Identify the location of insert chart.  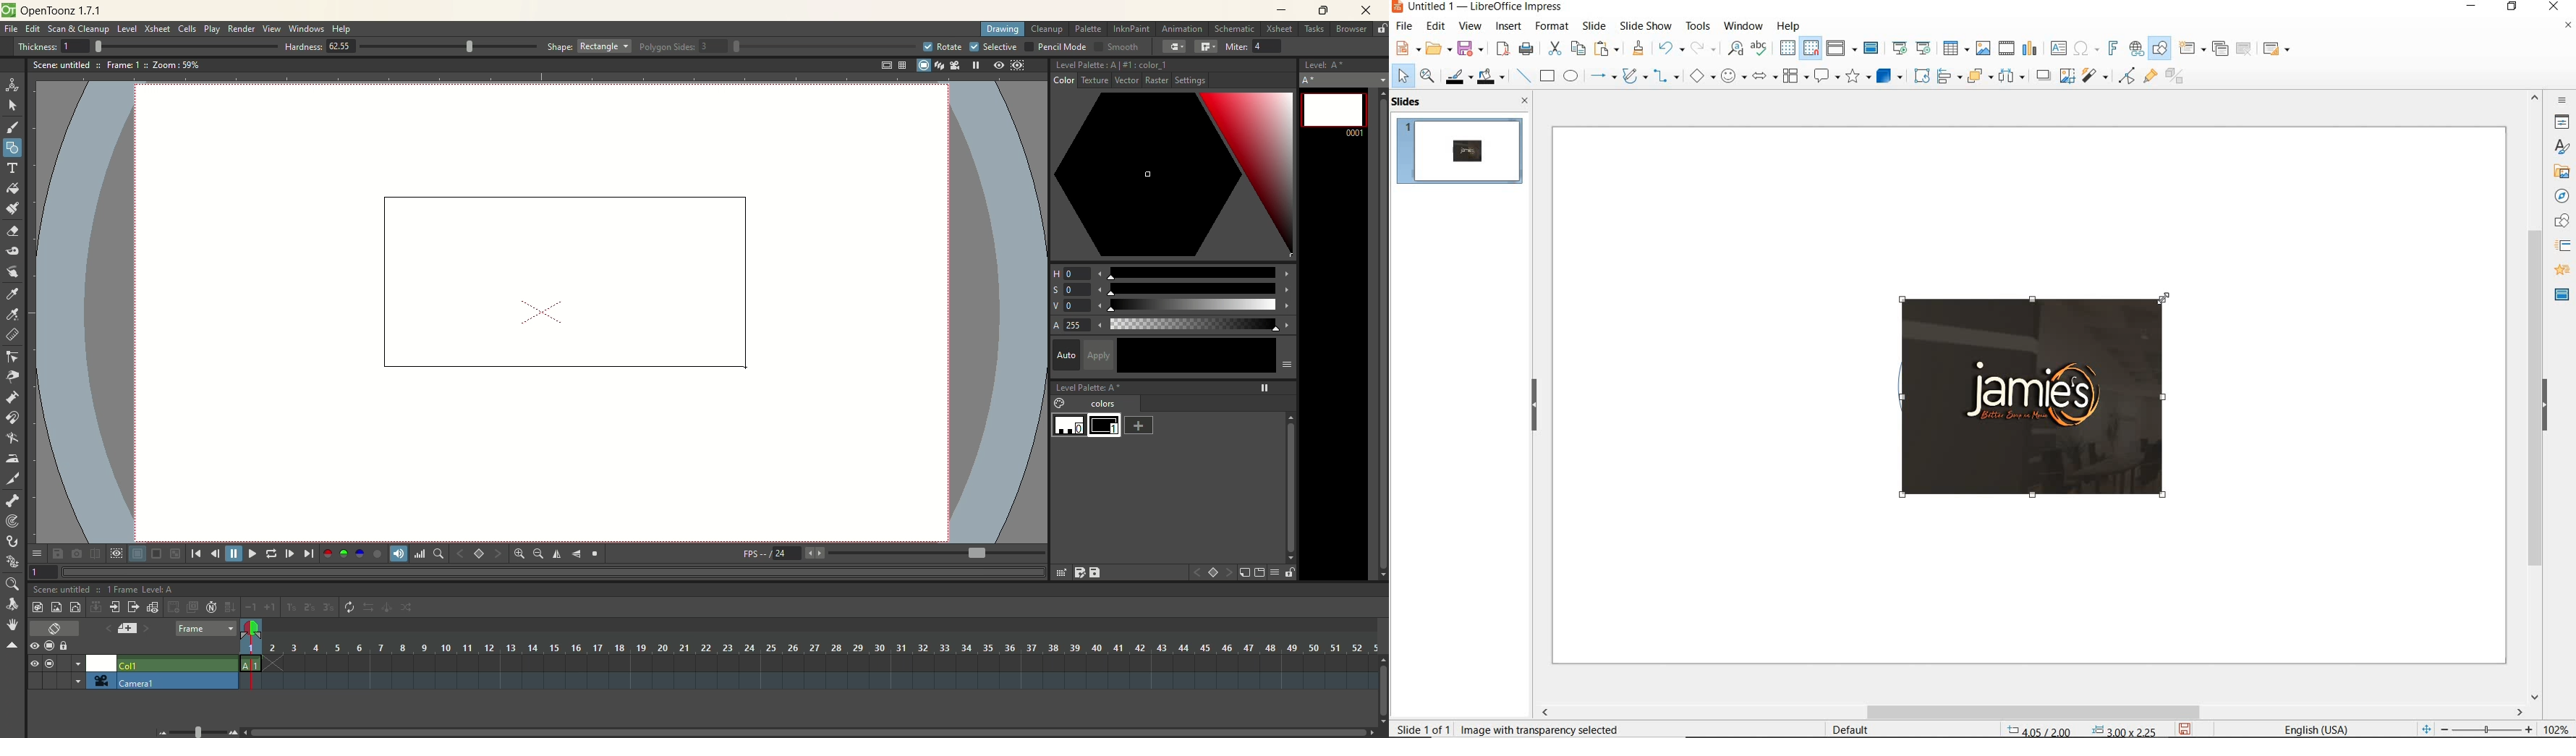
(2030, 49).